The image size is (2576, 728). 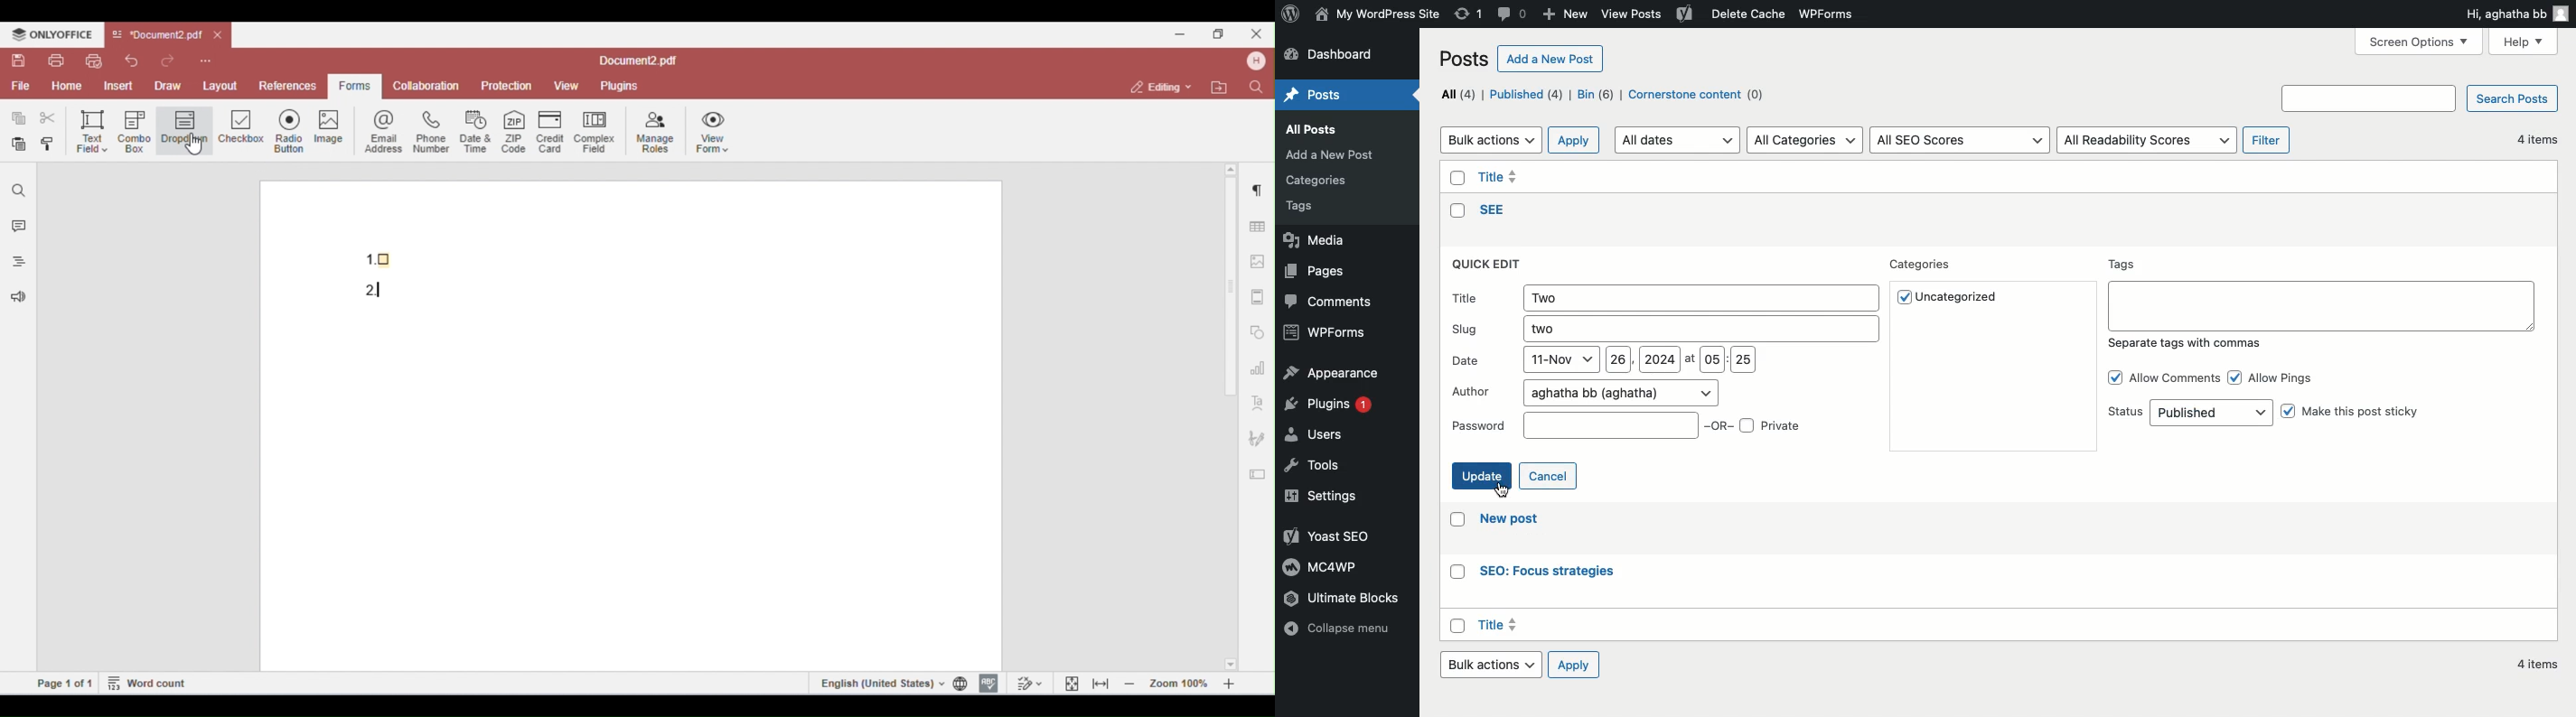 I want to click on Filter, so click(x=2266, y=140).